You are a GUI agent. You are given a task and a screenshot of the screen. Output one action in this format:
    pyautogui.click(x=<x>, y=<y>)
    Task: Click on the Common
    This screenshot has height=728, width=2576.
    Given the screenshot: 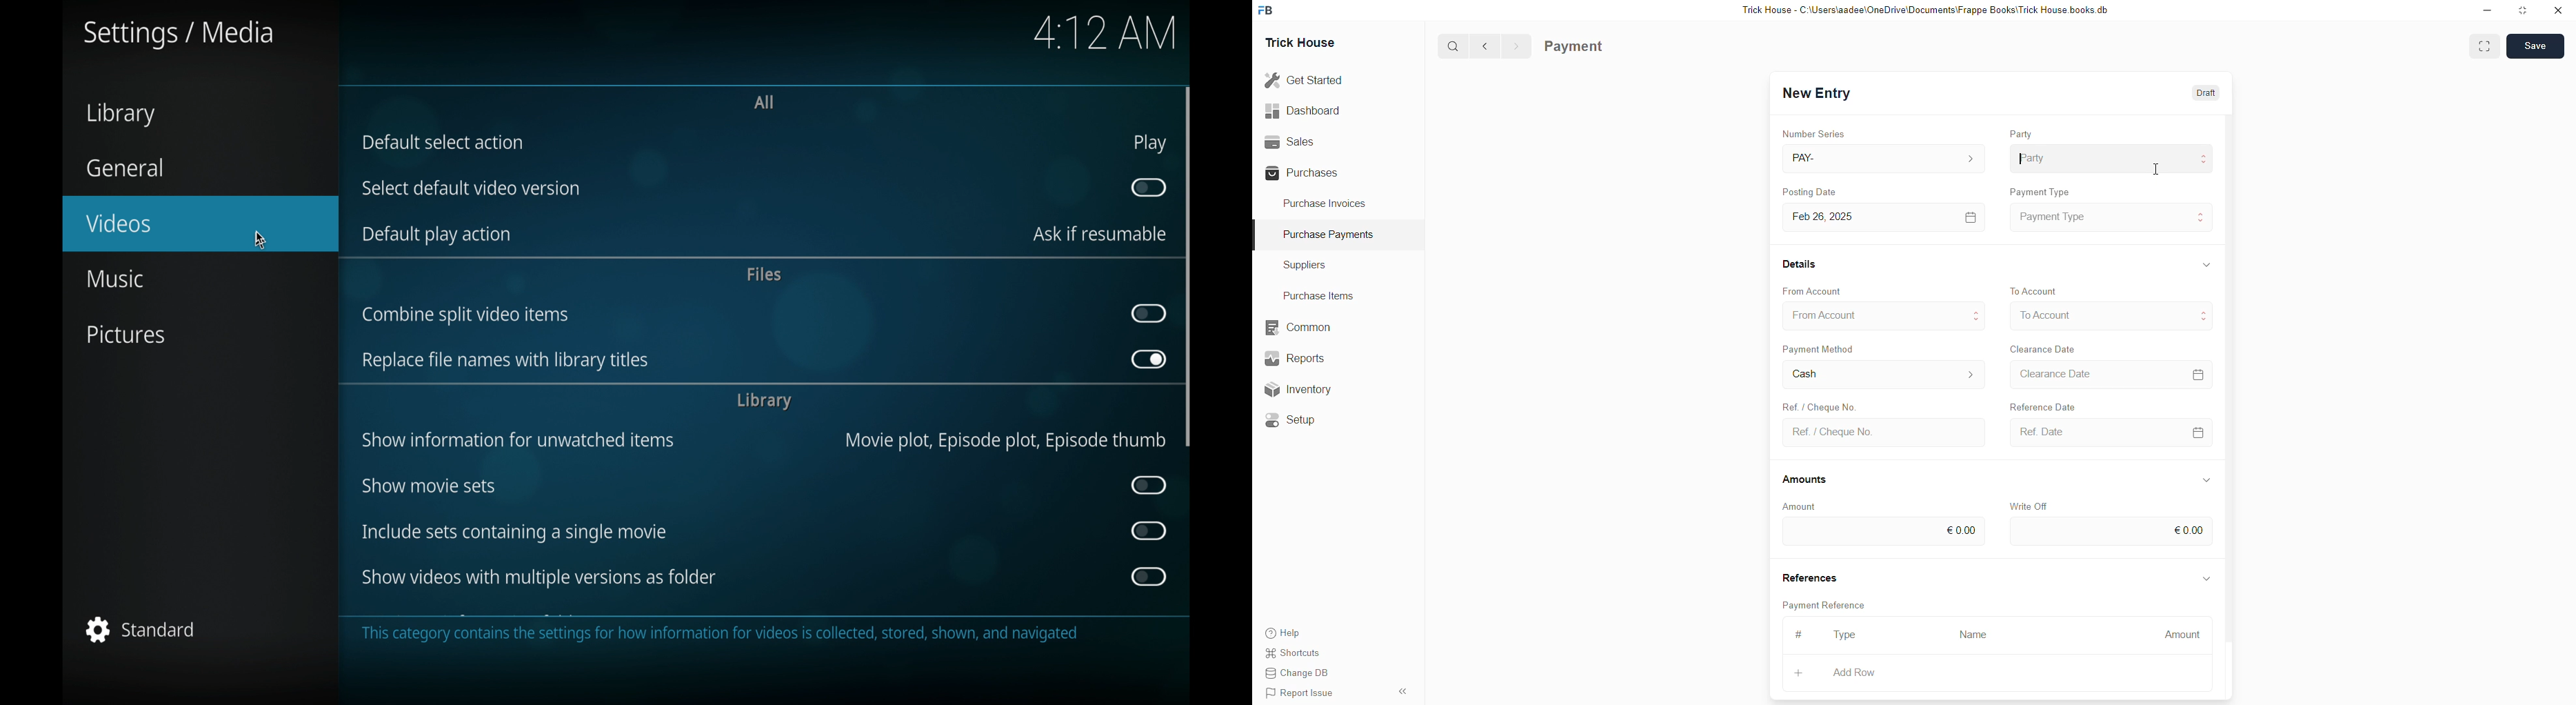 What is the action you would take?
    pyautogui.click(x=1296, y=326)
    